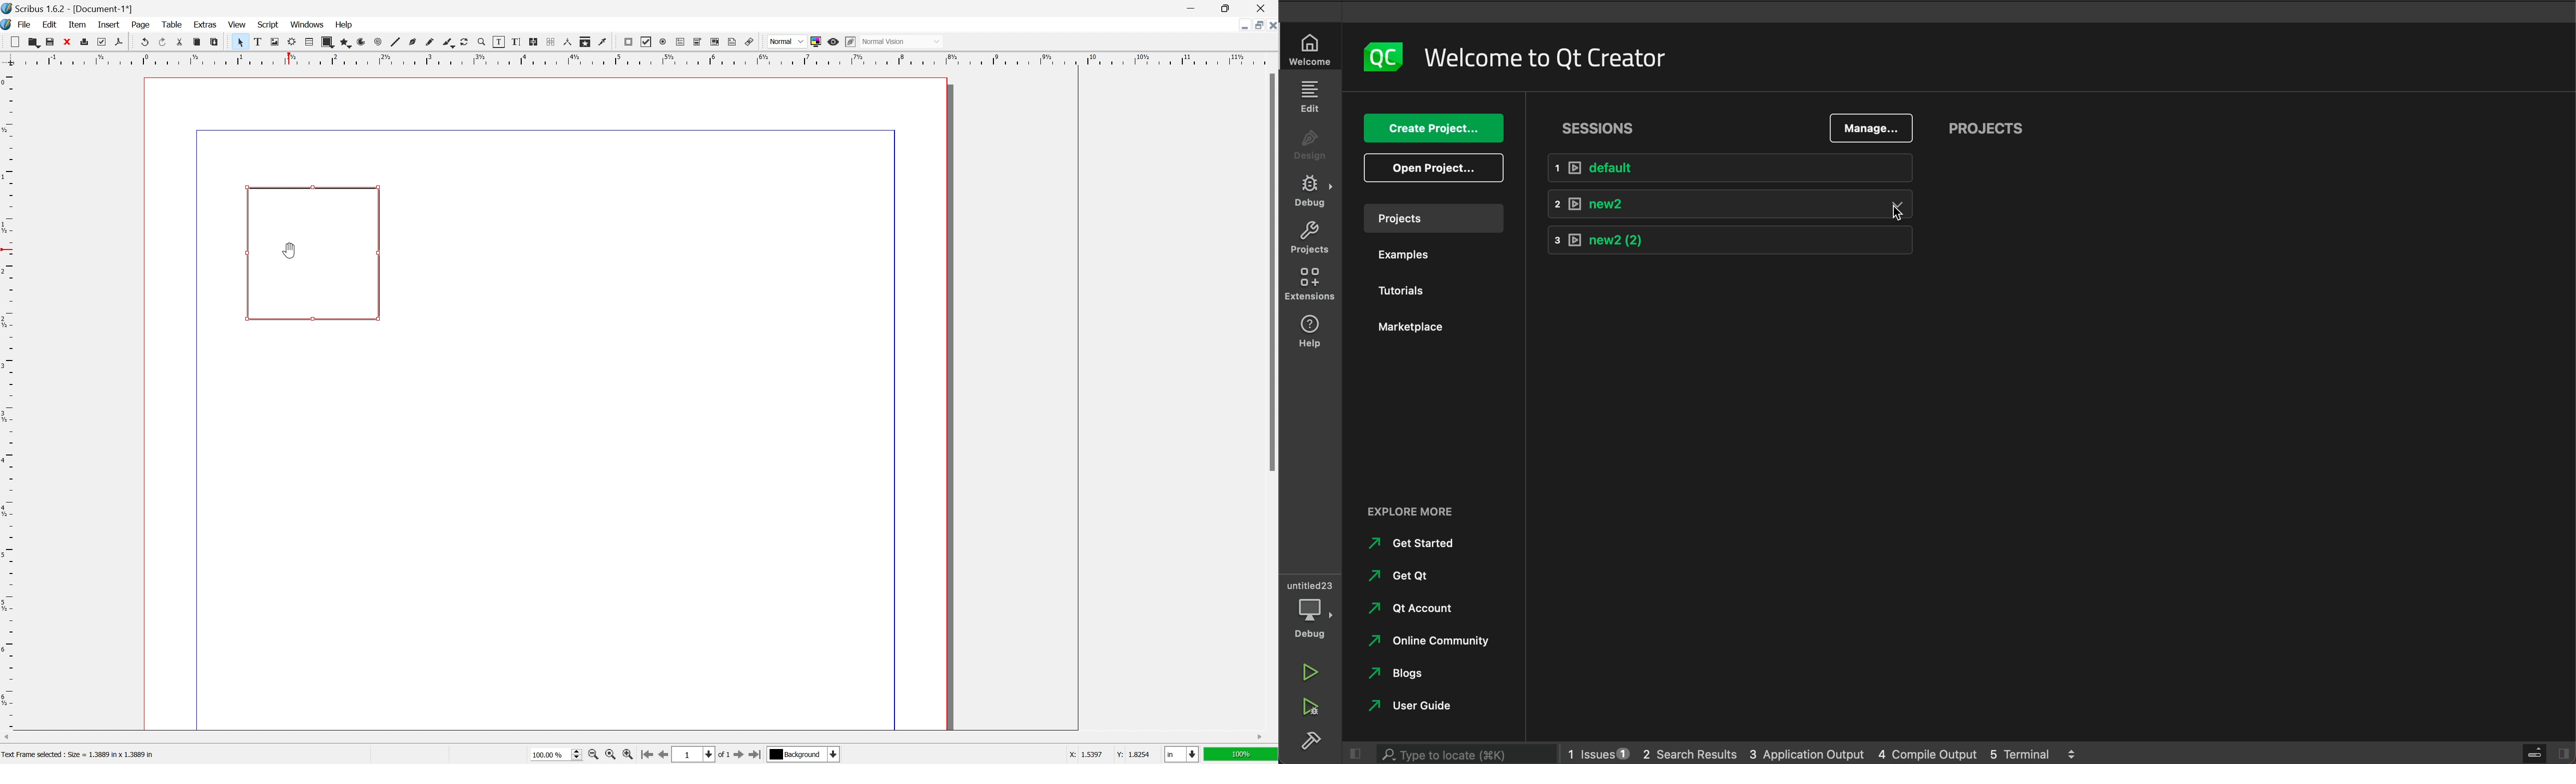 This screenshot has width=2576, height=784. Describe the element at coordinates (1433, 168) in the screenshot. I see `open` at that location.